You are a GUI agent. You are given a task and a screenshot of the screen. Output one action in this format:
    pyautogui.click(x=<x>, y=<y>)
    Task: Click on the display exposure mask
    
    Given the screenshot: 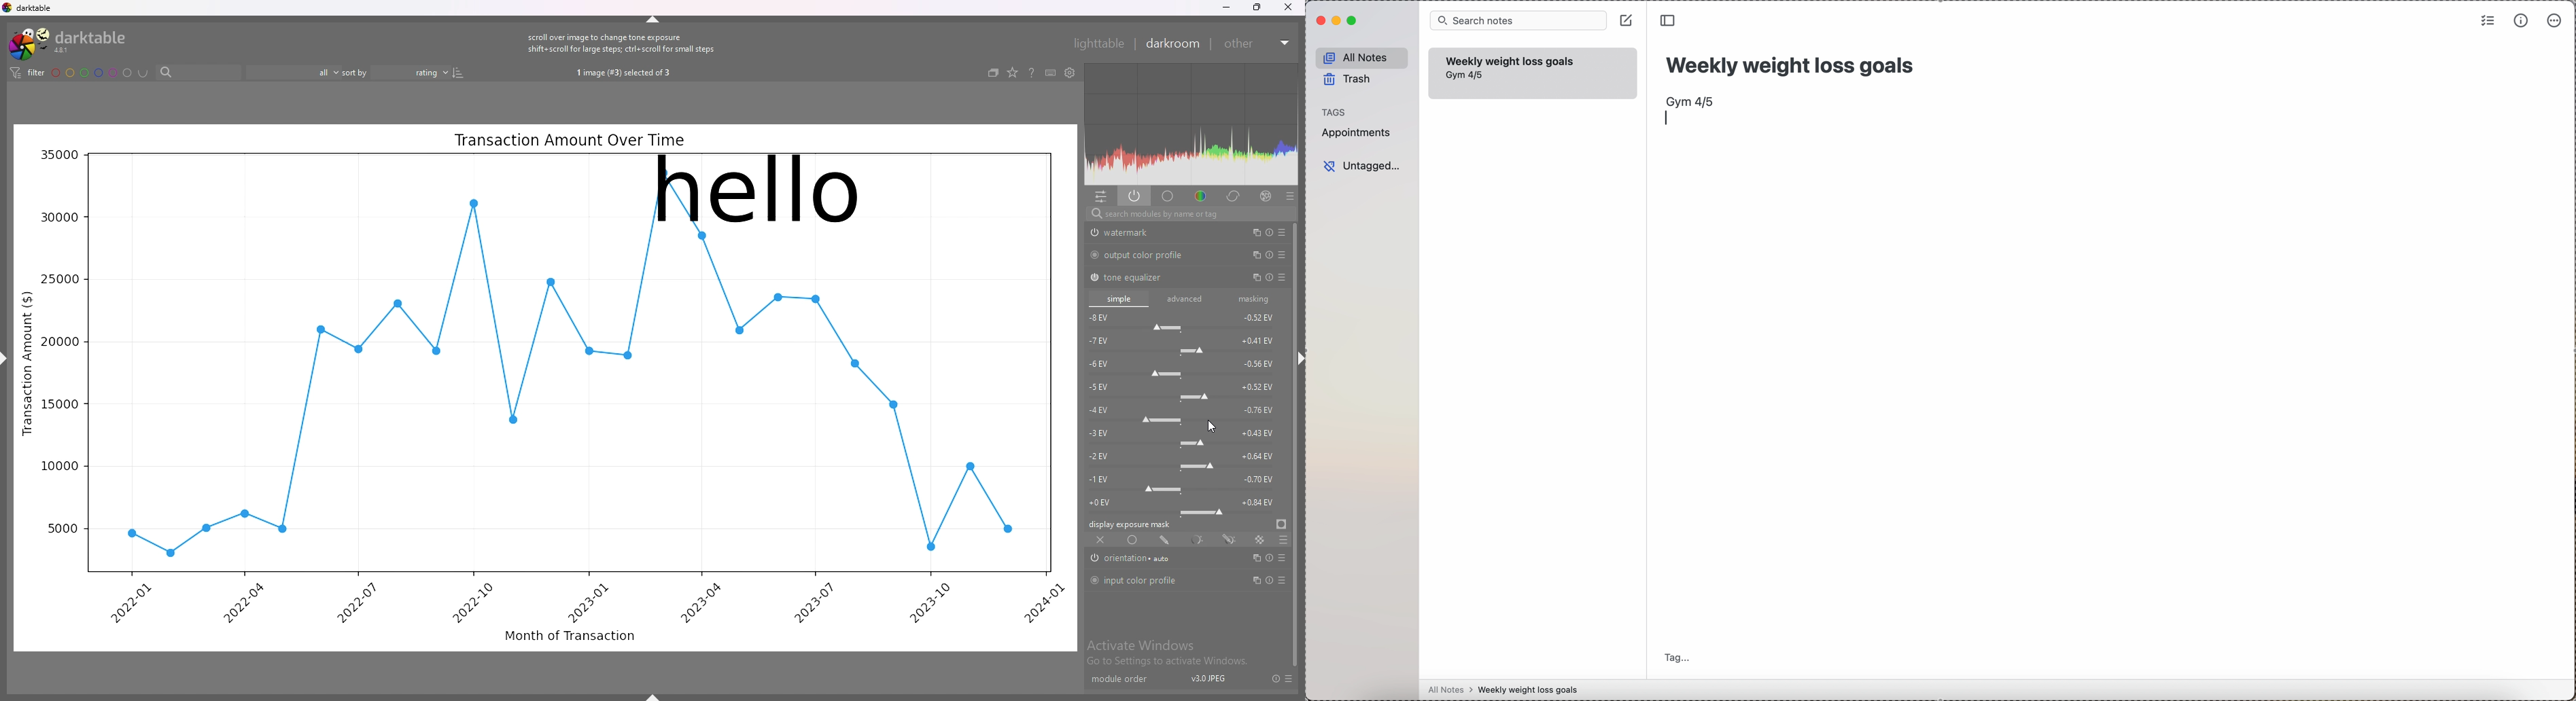 What is the action you would take?
    pyautogui.click(x=1130, y=524)
    